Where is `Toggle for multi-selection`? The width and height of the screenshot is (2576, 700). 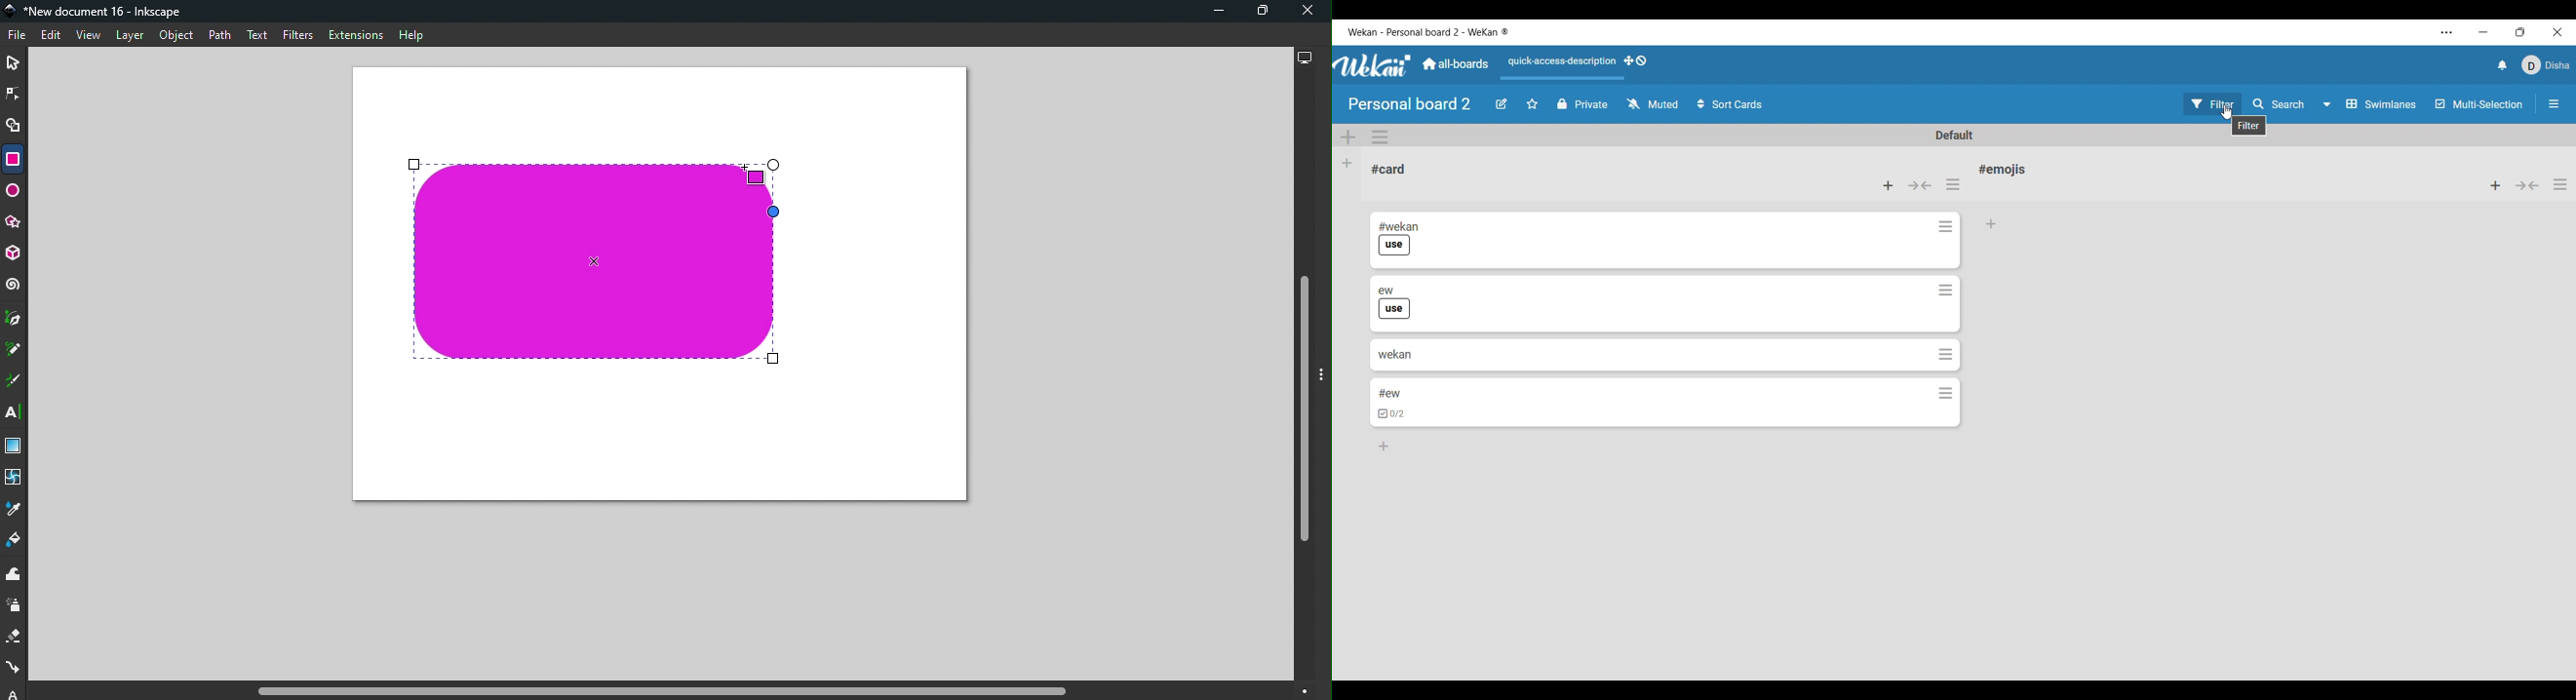
Toggle for multi-selection is located at coordinates (2480, 104).